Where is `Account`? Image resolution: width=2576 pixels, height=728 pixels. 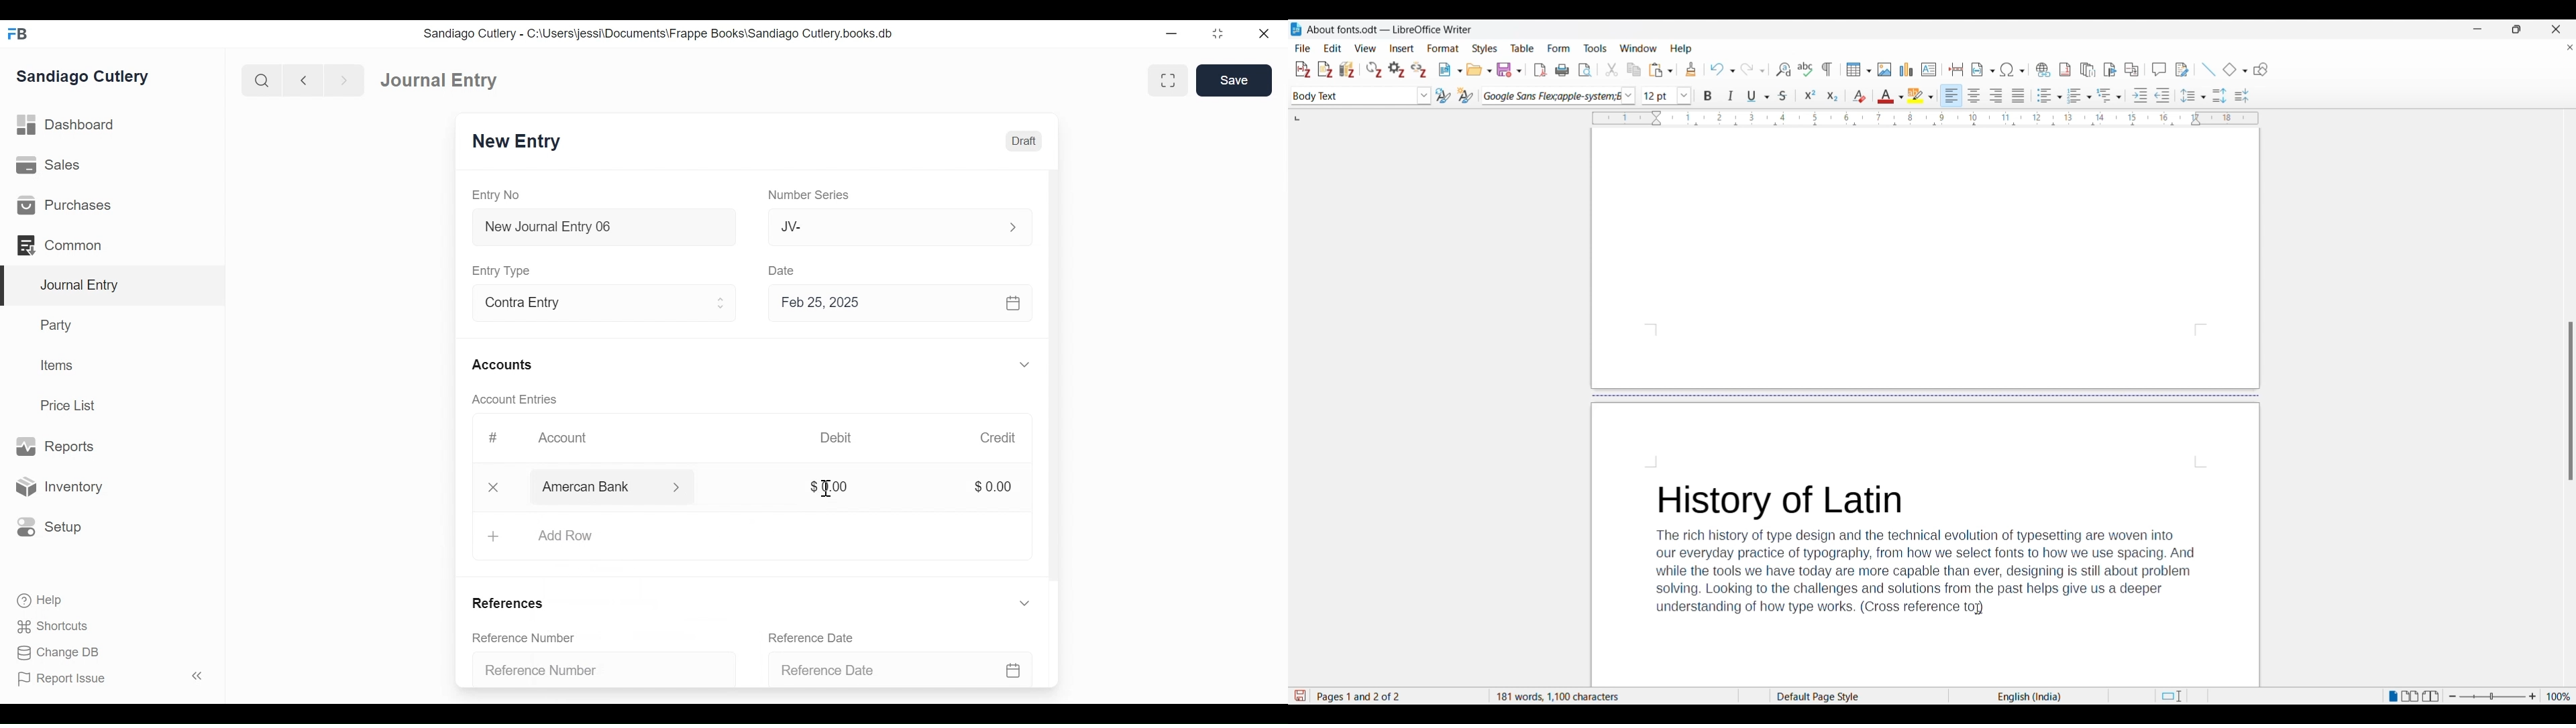
Account is located at coordinates (572, 442).